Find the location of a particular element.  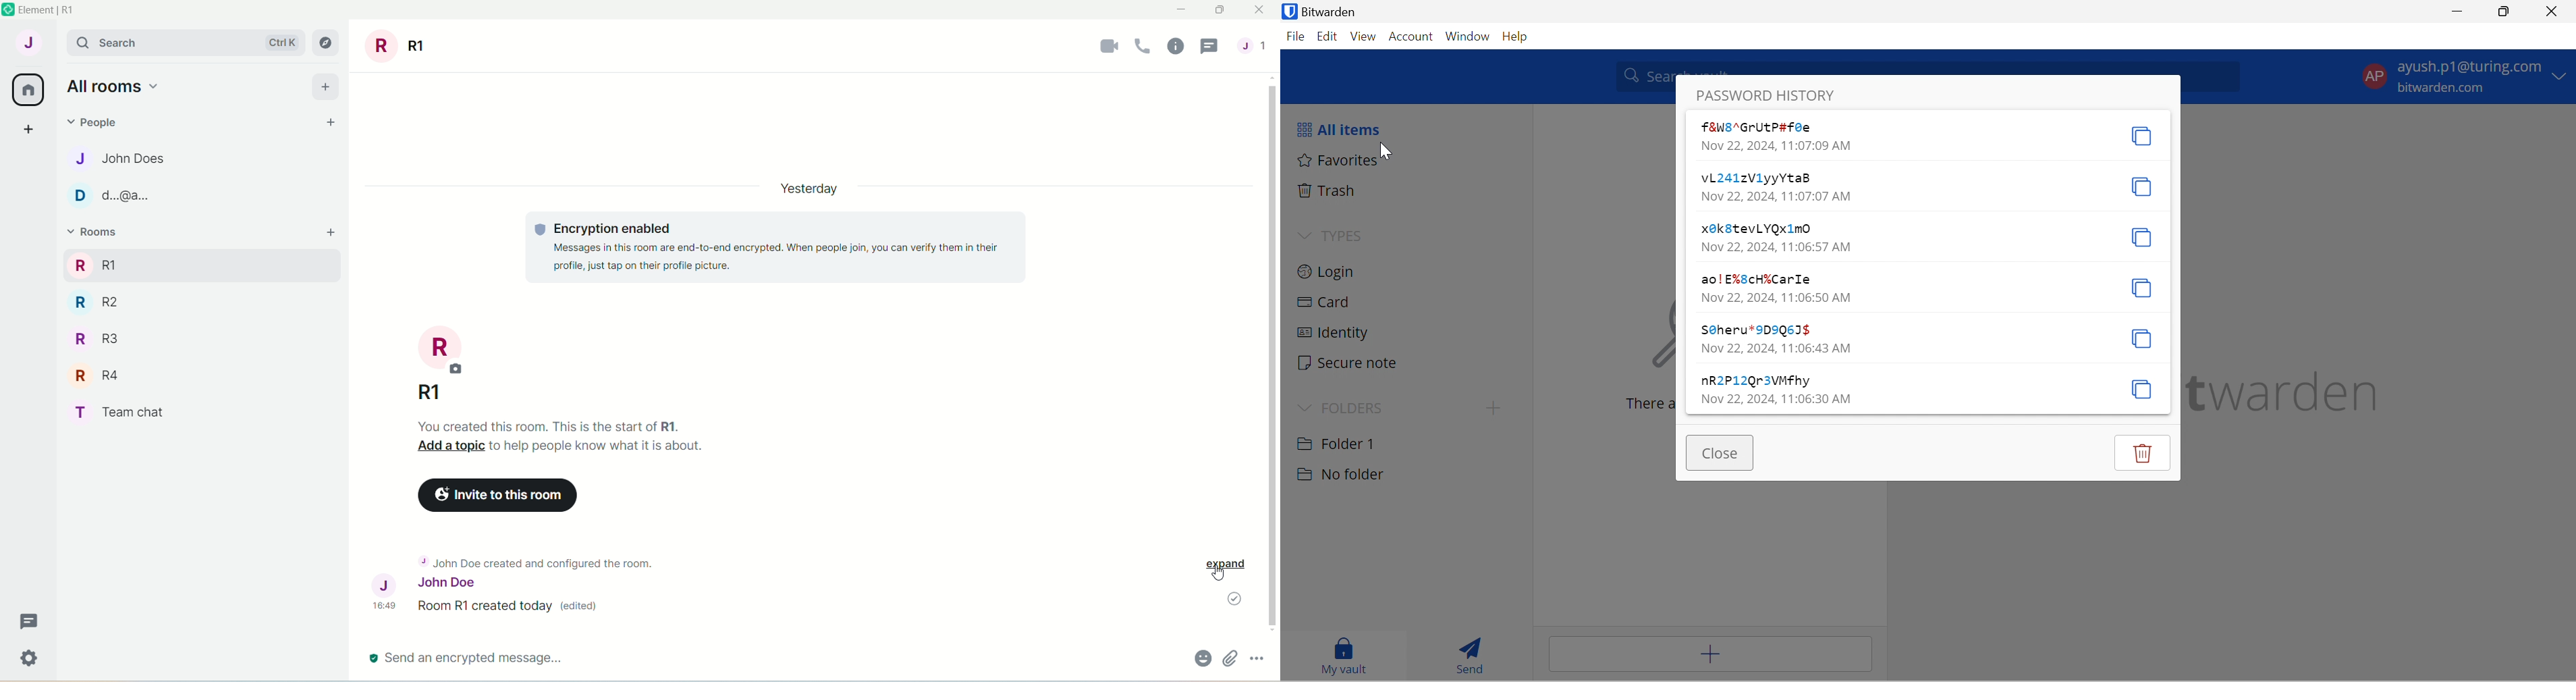

Emoji is located at coordinates (1204, 659).